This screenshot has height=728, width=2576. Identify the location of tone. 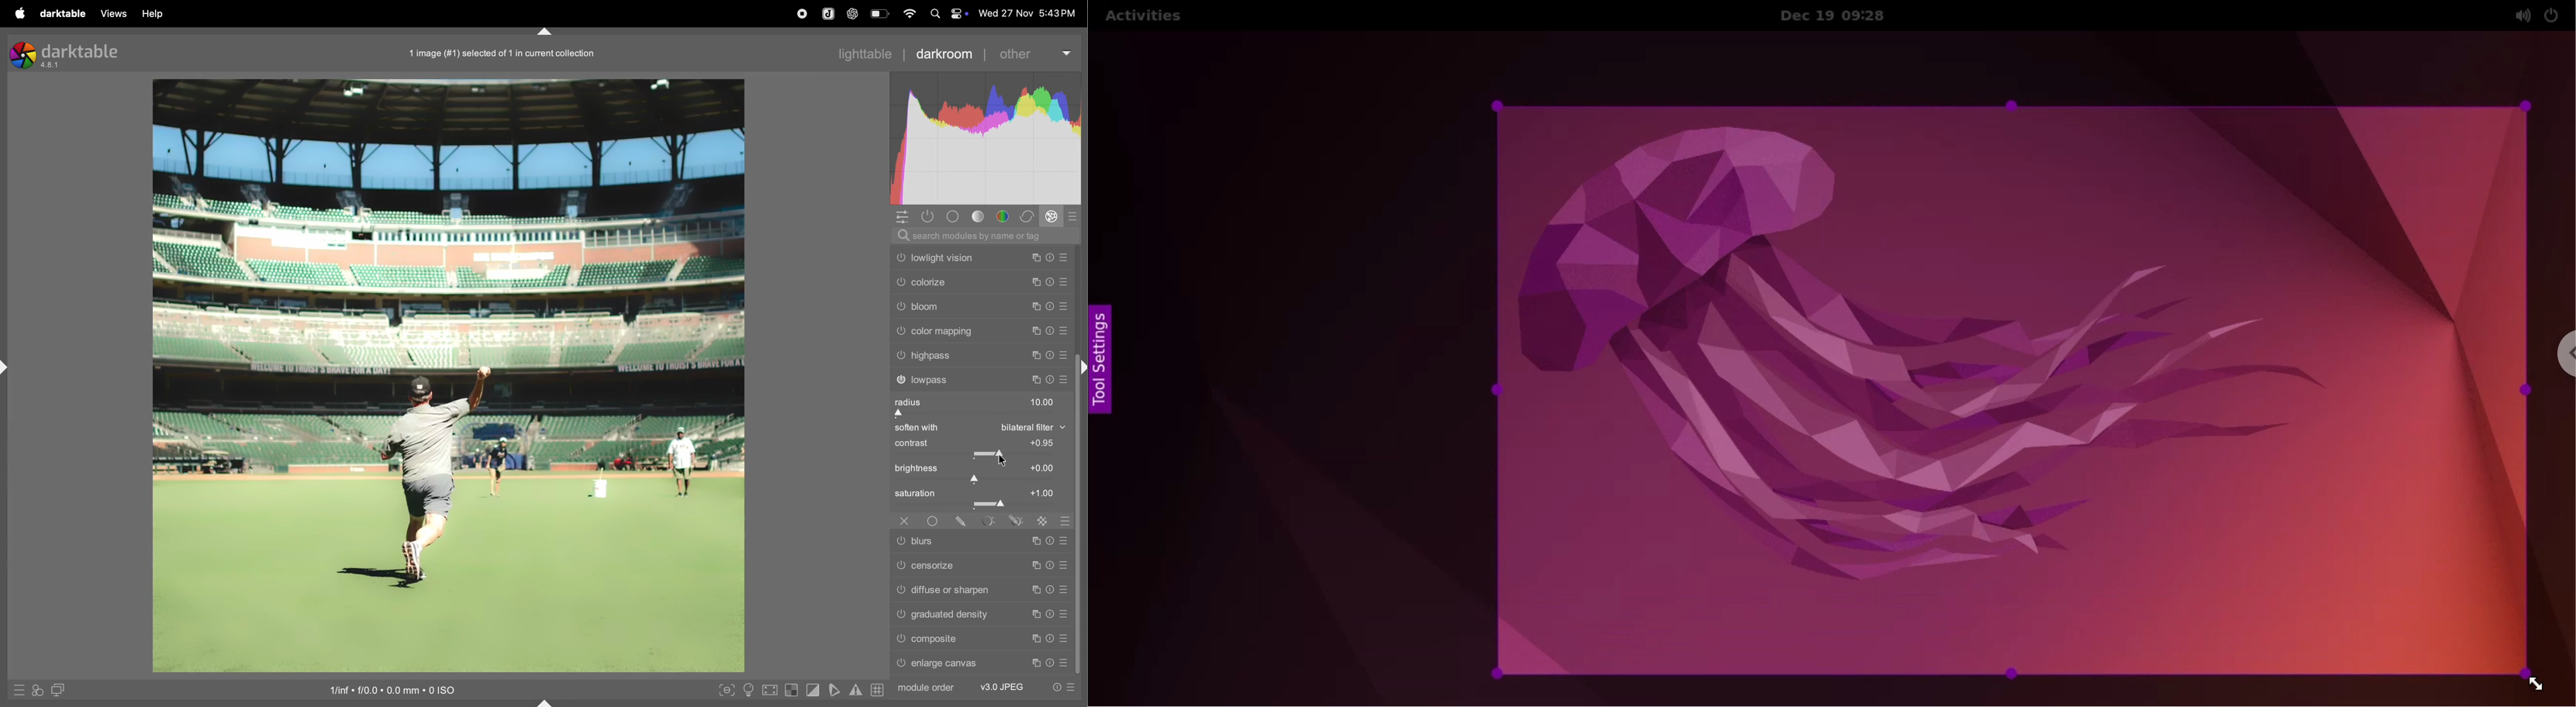
(981, 217).